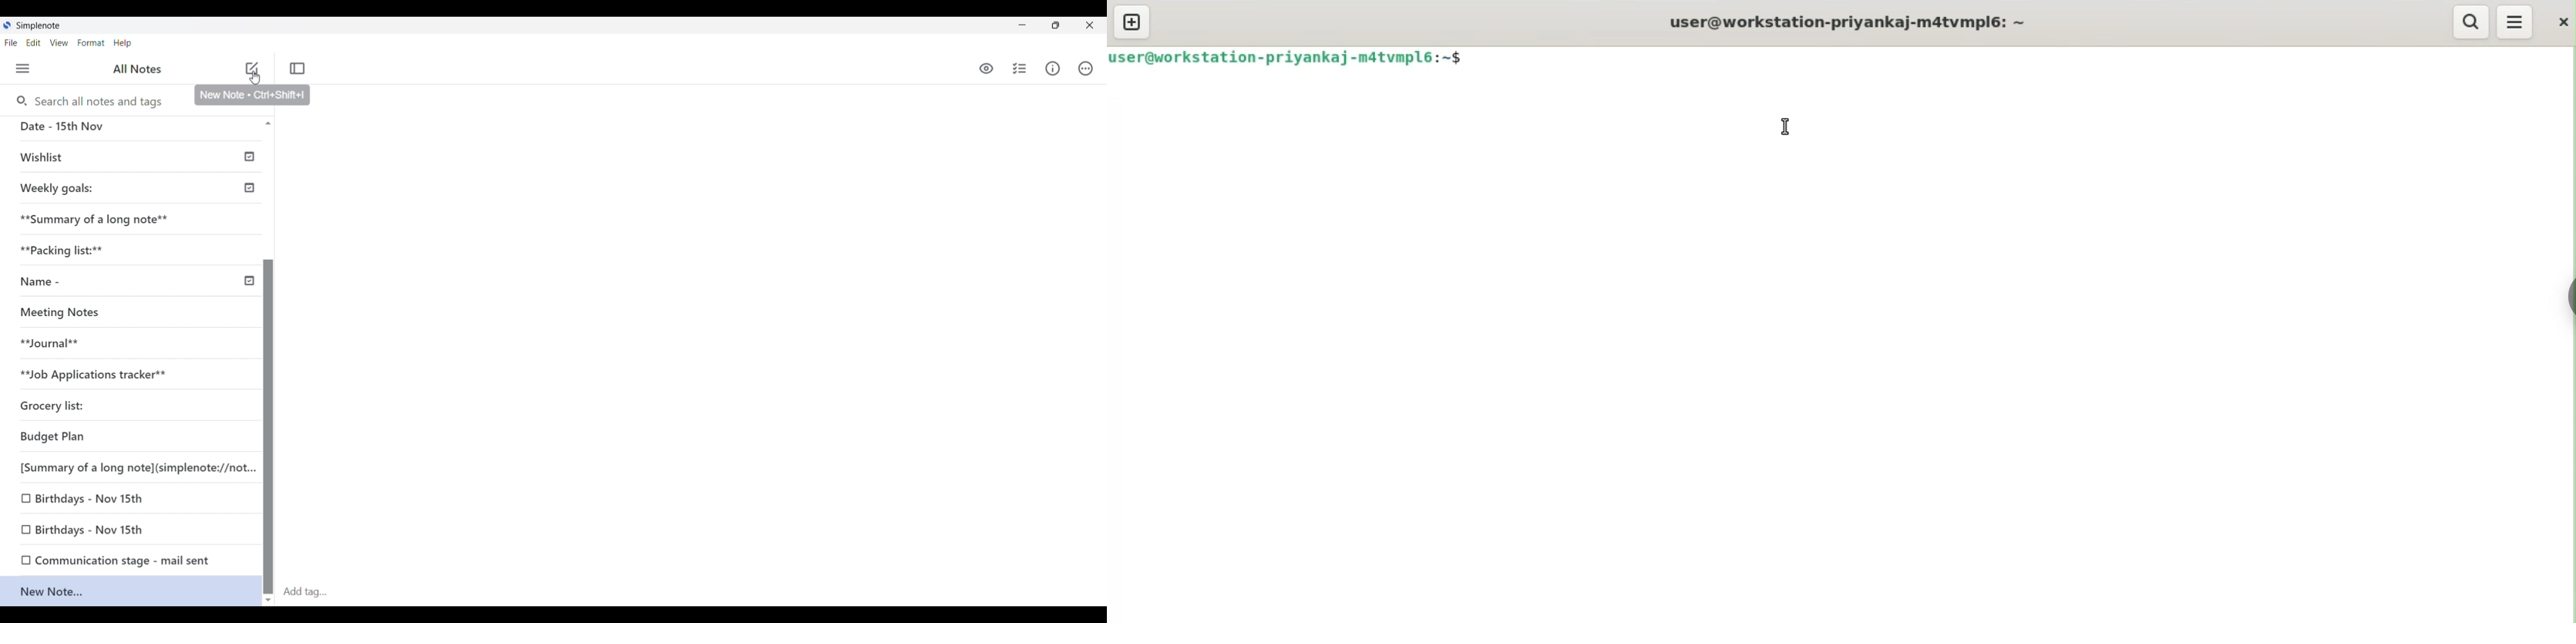 The height and width of the screenshot is (644, 2576). Describe the element at coordinates (987, 69) in the screenshot. I see `Preview markdown` at that location.